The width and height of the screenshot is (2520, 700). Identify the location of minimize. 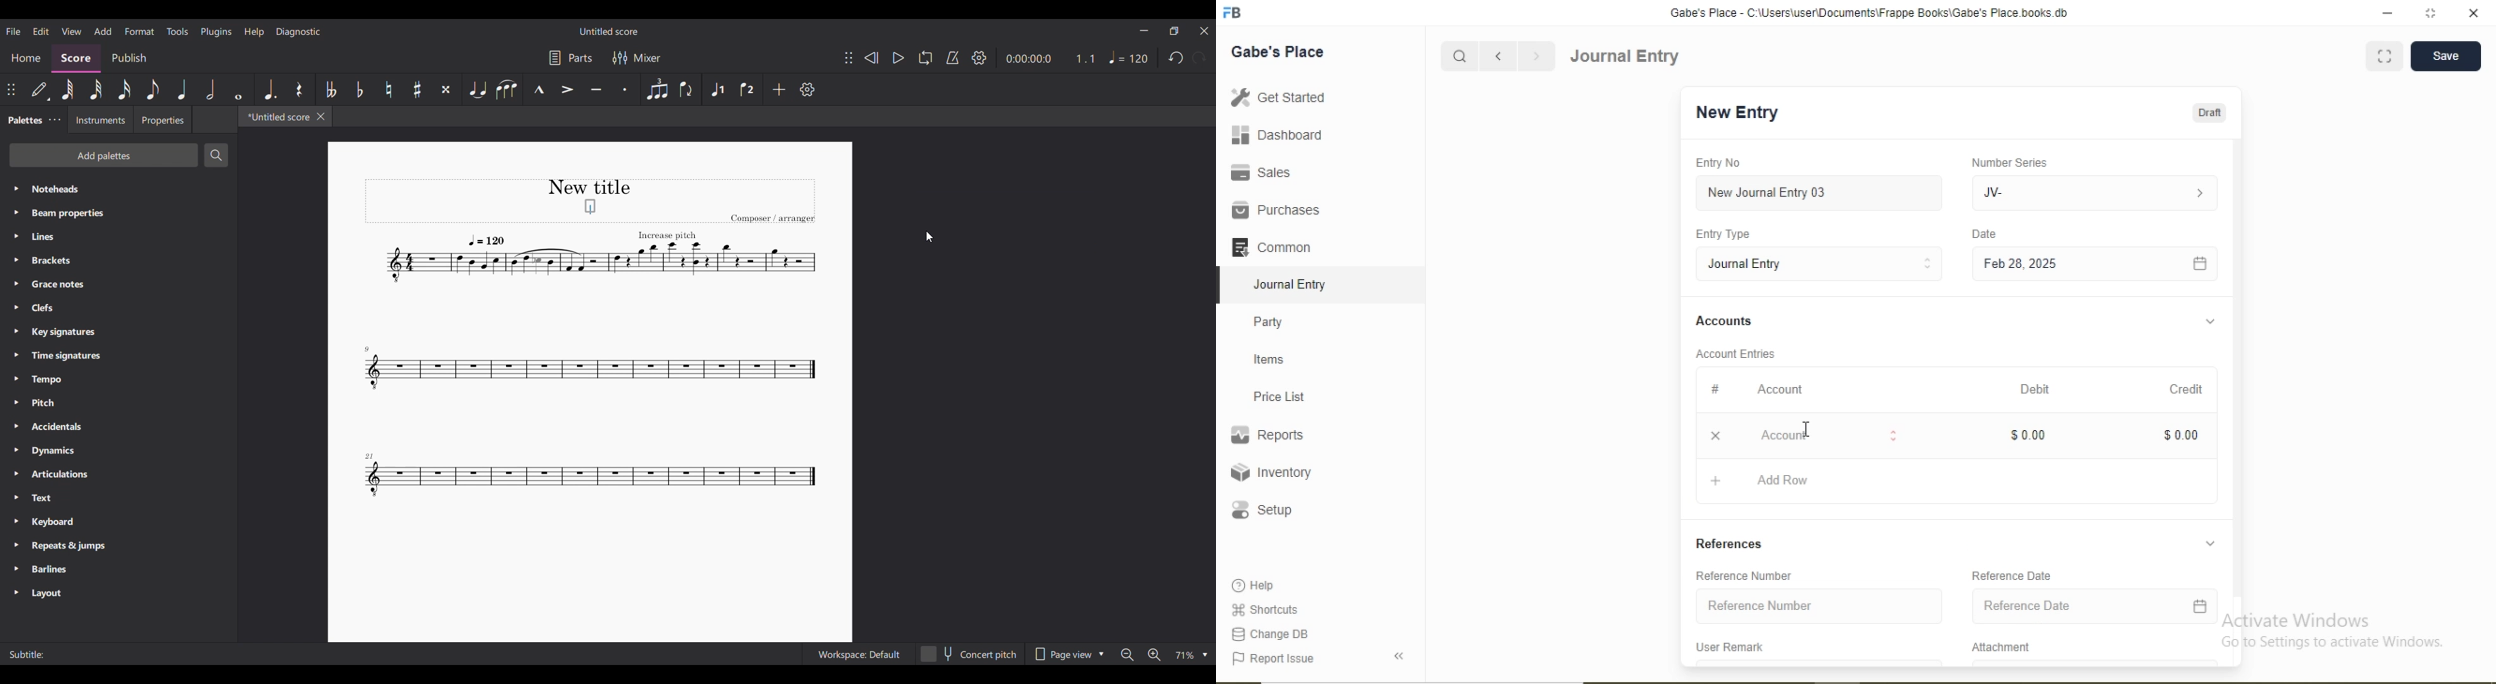
(2385, 14).